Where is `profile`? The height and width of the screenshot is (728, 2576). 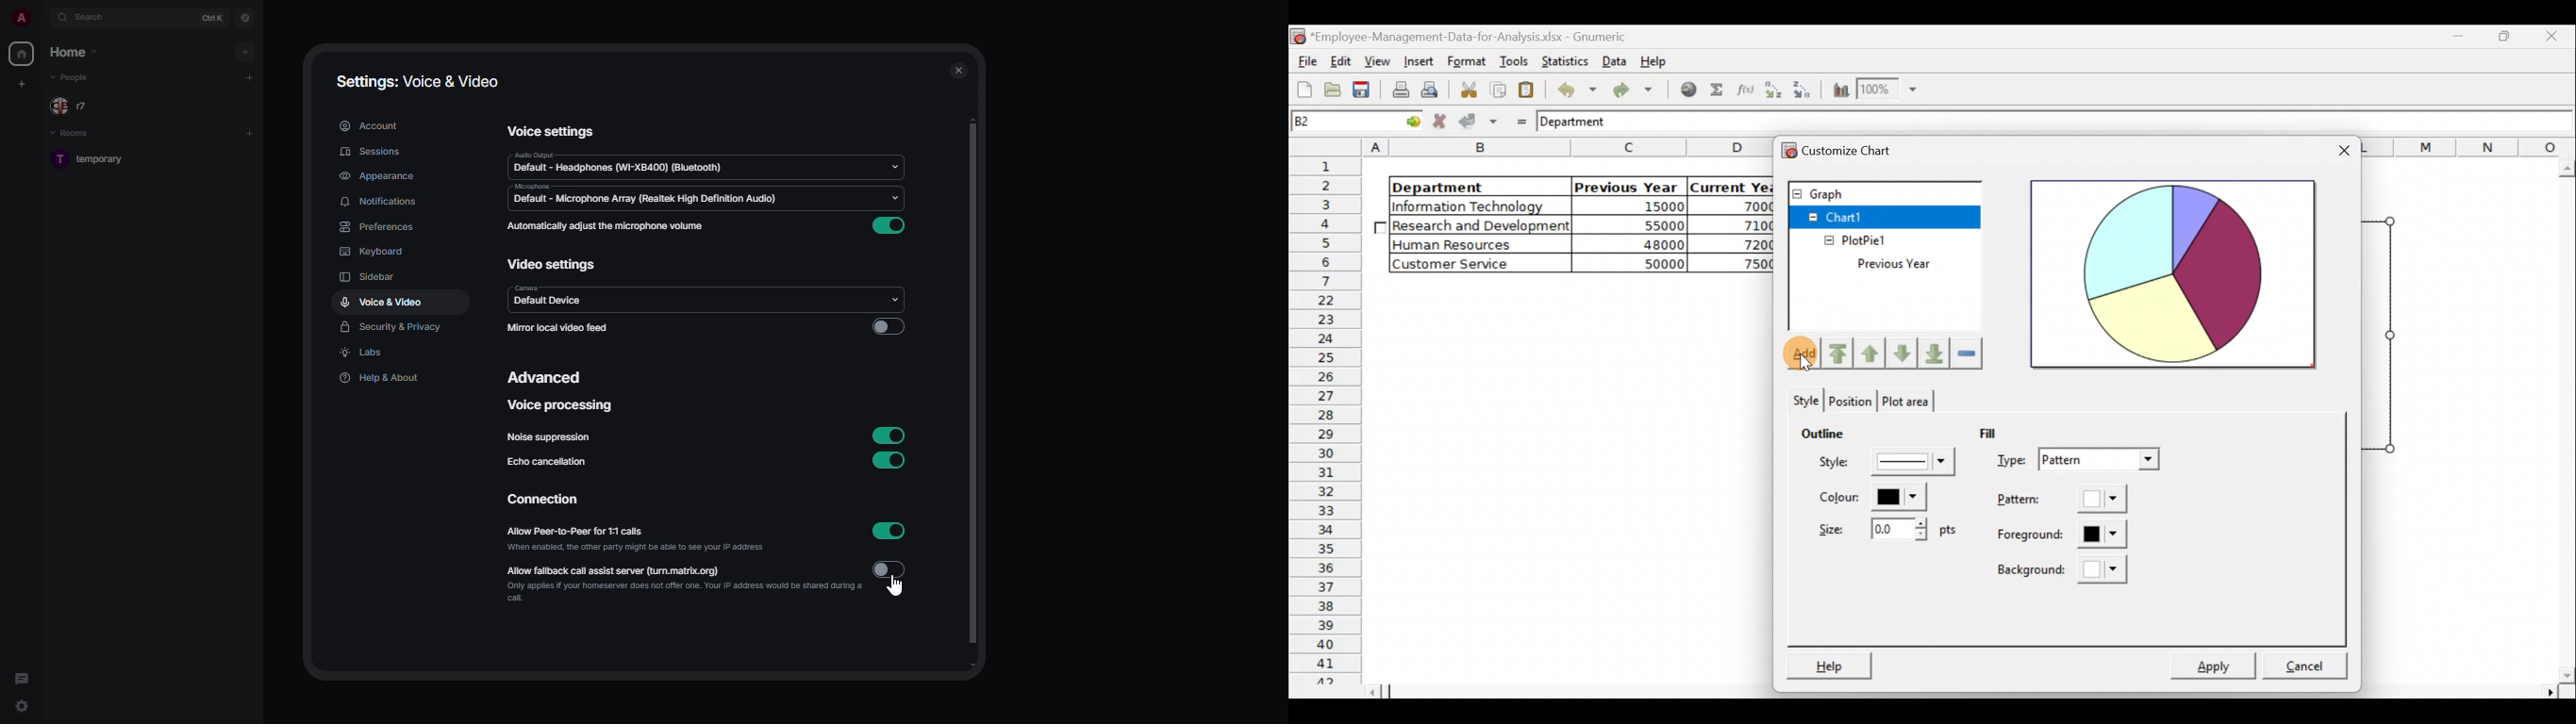 profile is located at coordinates (21, 18).